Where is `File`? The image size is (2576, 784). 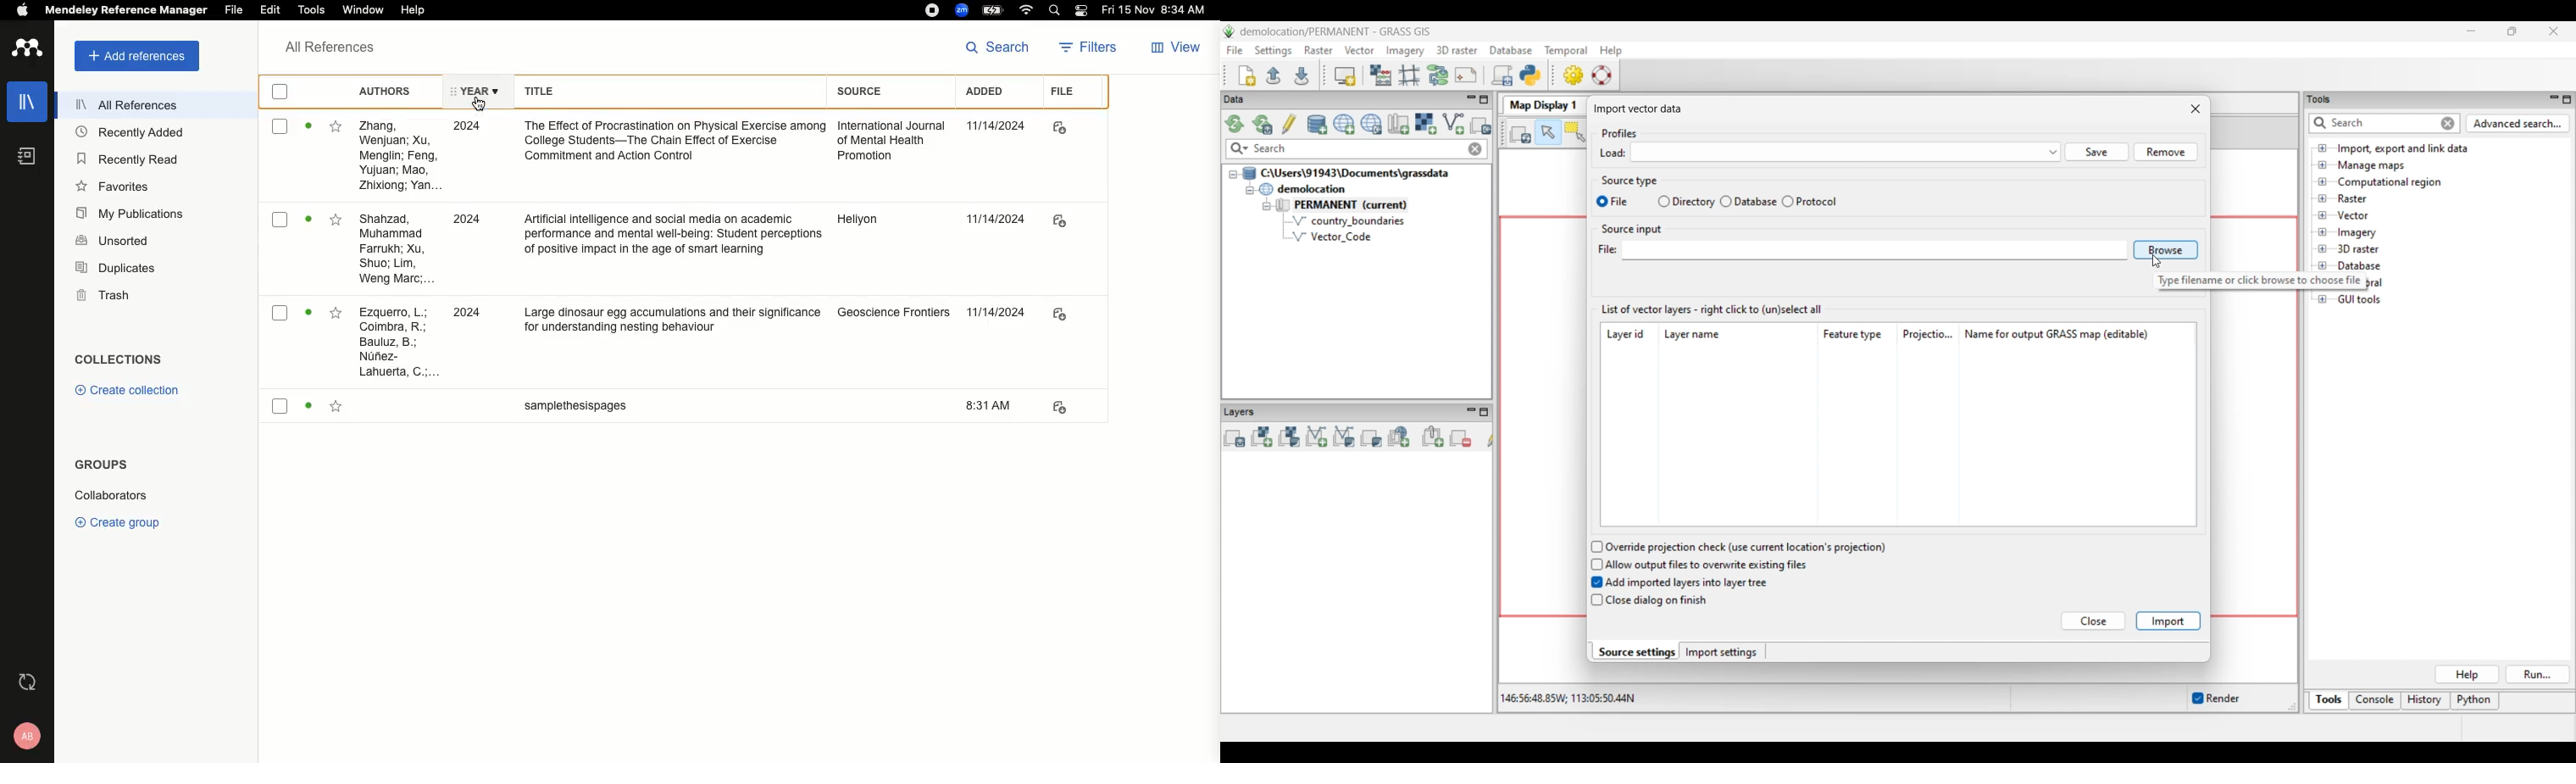 File is located at coordinates (233, 10).